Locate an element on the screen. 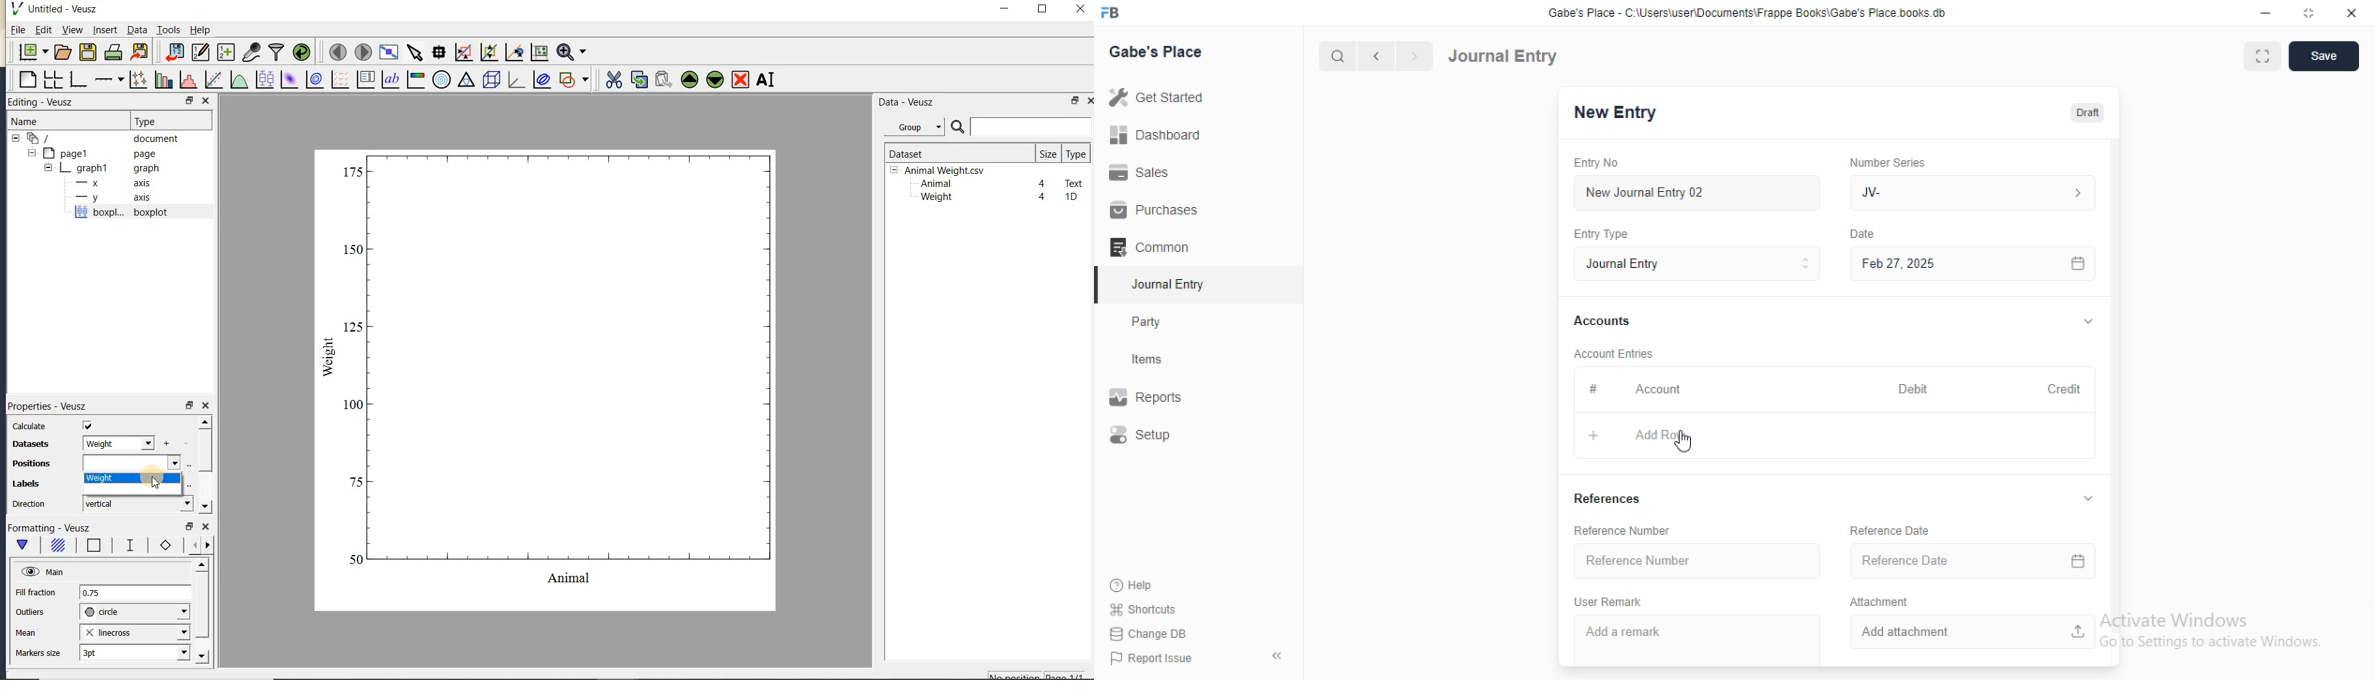 This screenshot has height=700, width=2380. arrange graphs in a grid is located at coordinates (52, 79).